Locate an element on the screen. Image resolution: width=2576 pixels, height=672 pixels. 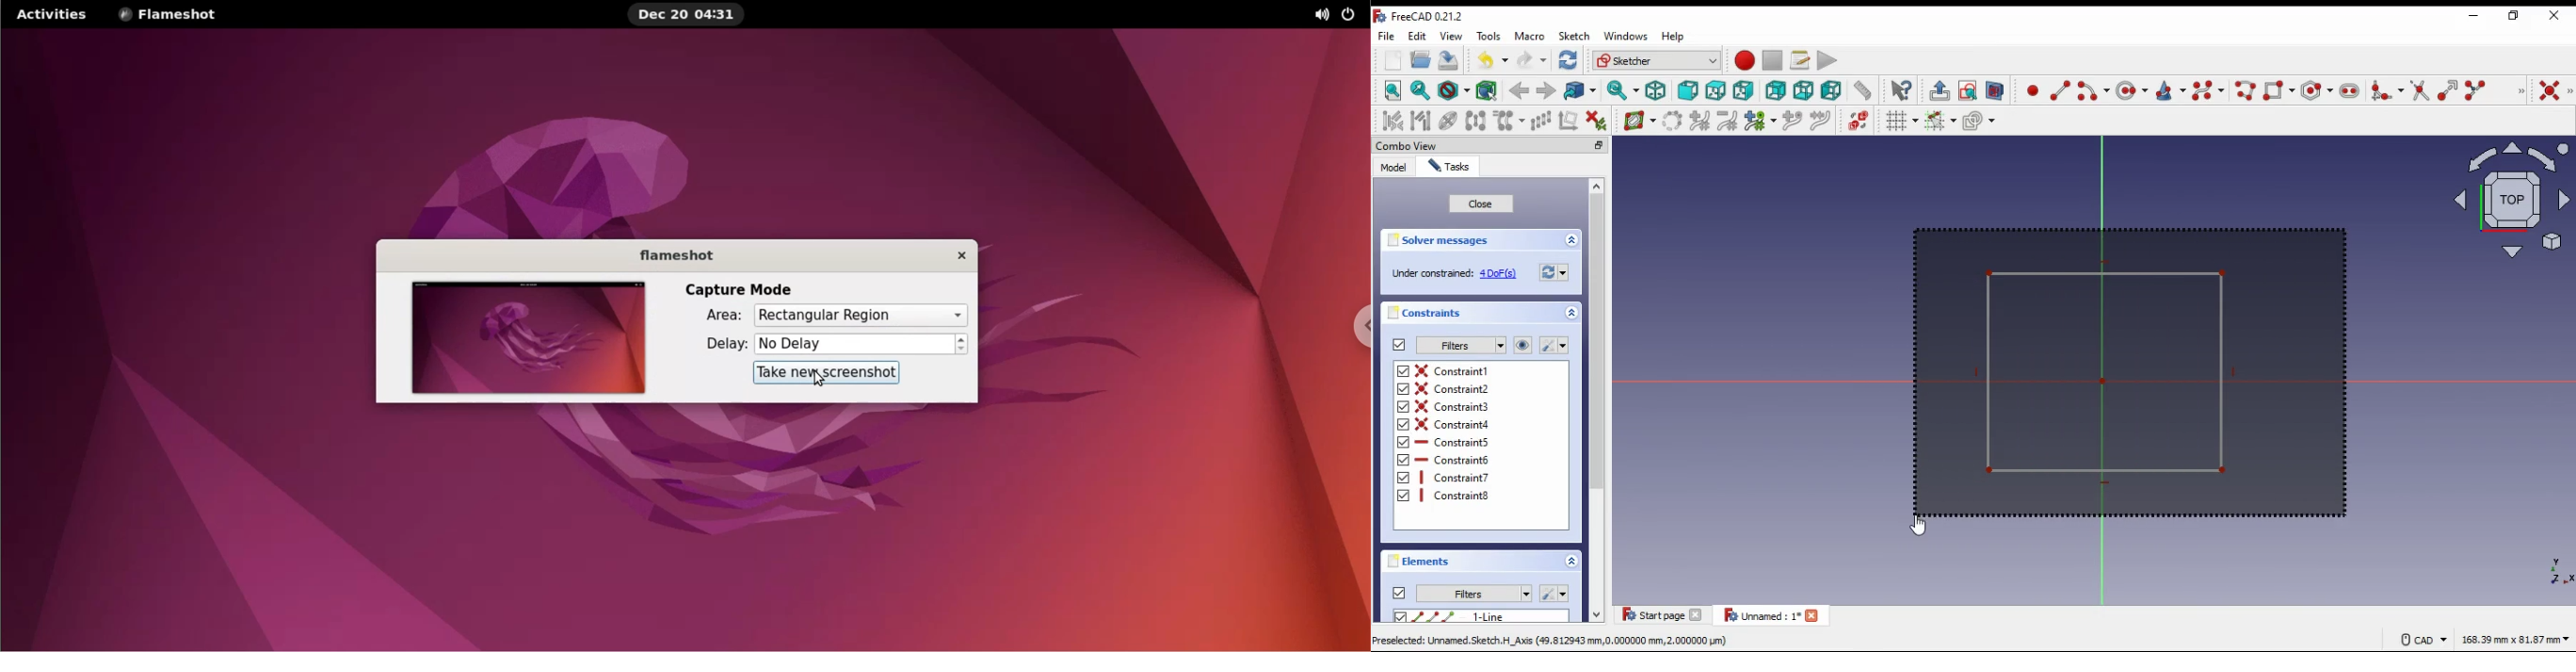
edit is located at coordinates (1417, 37).